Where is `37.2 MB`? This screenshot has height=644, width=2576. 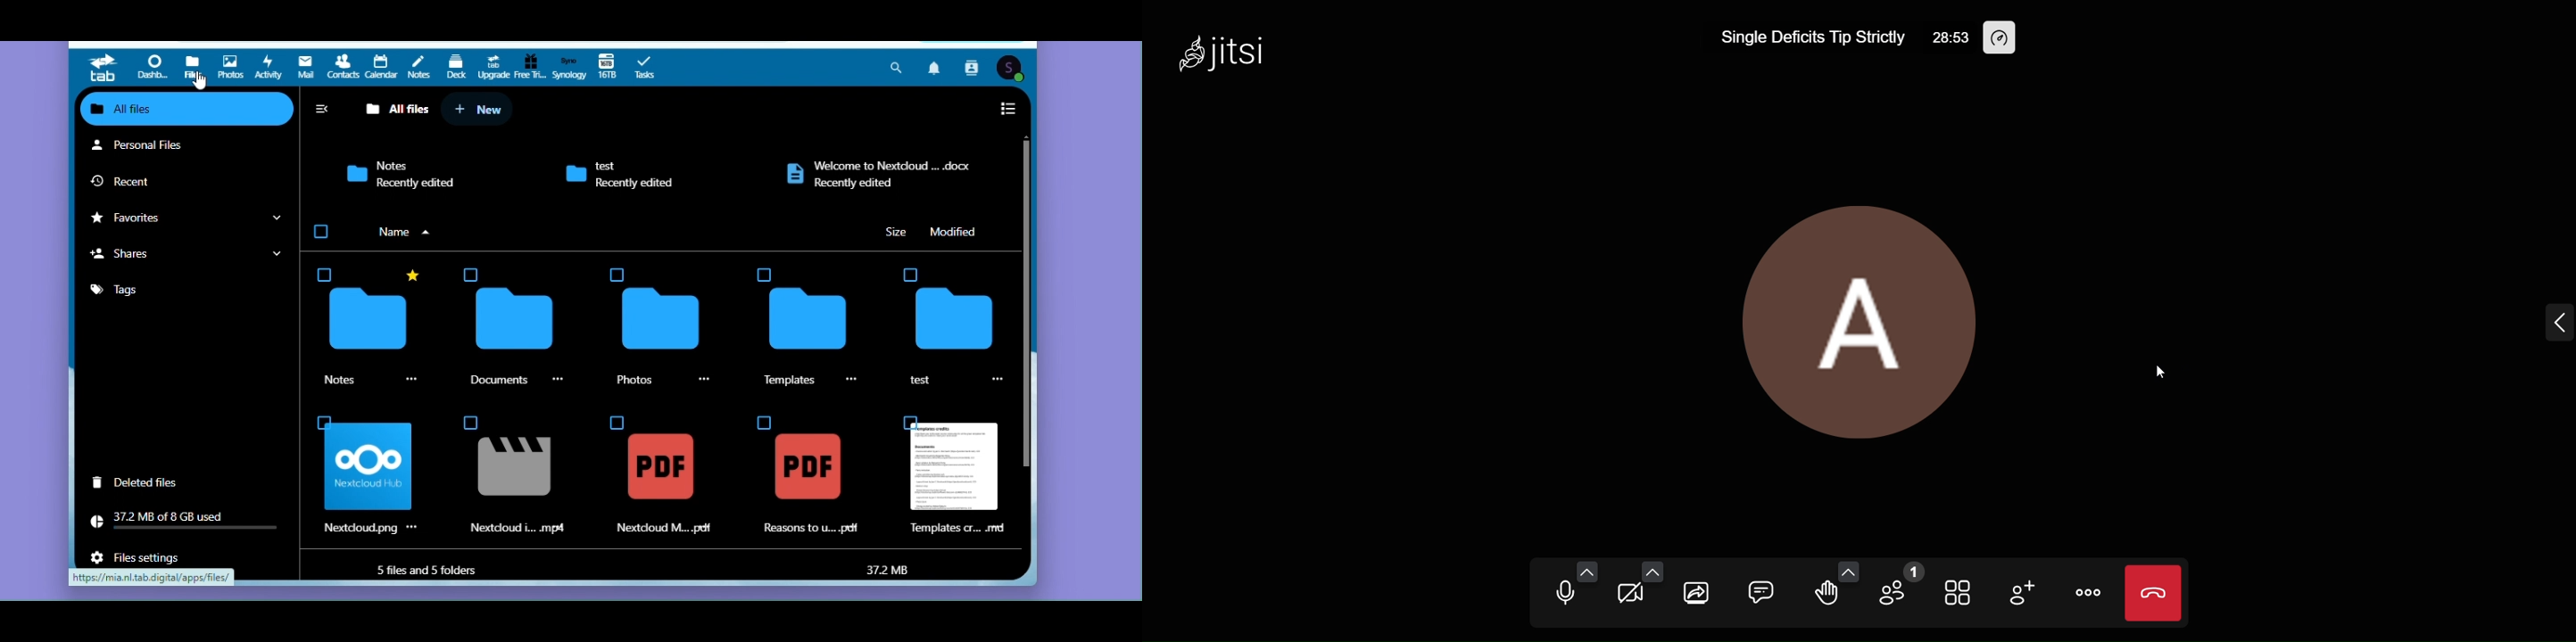
37.2 MB is located at coordinates (893, 571).